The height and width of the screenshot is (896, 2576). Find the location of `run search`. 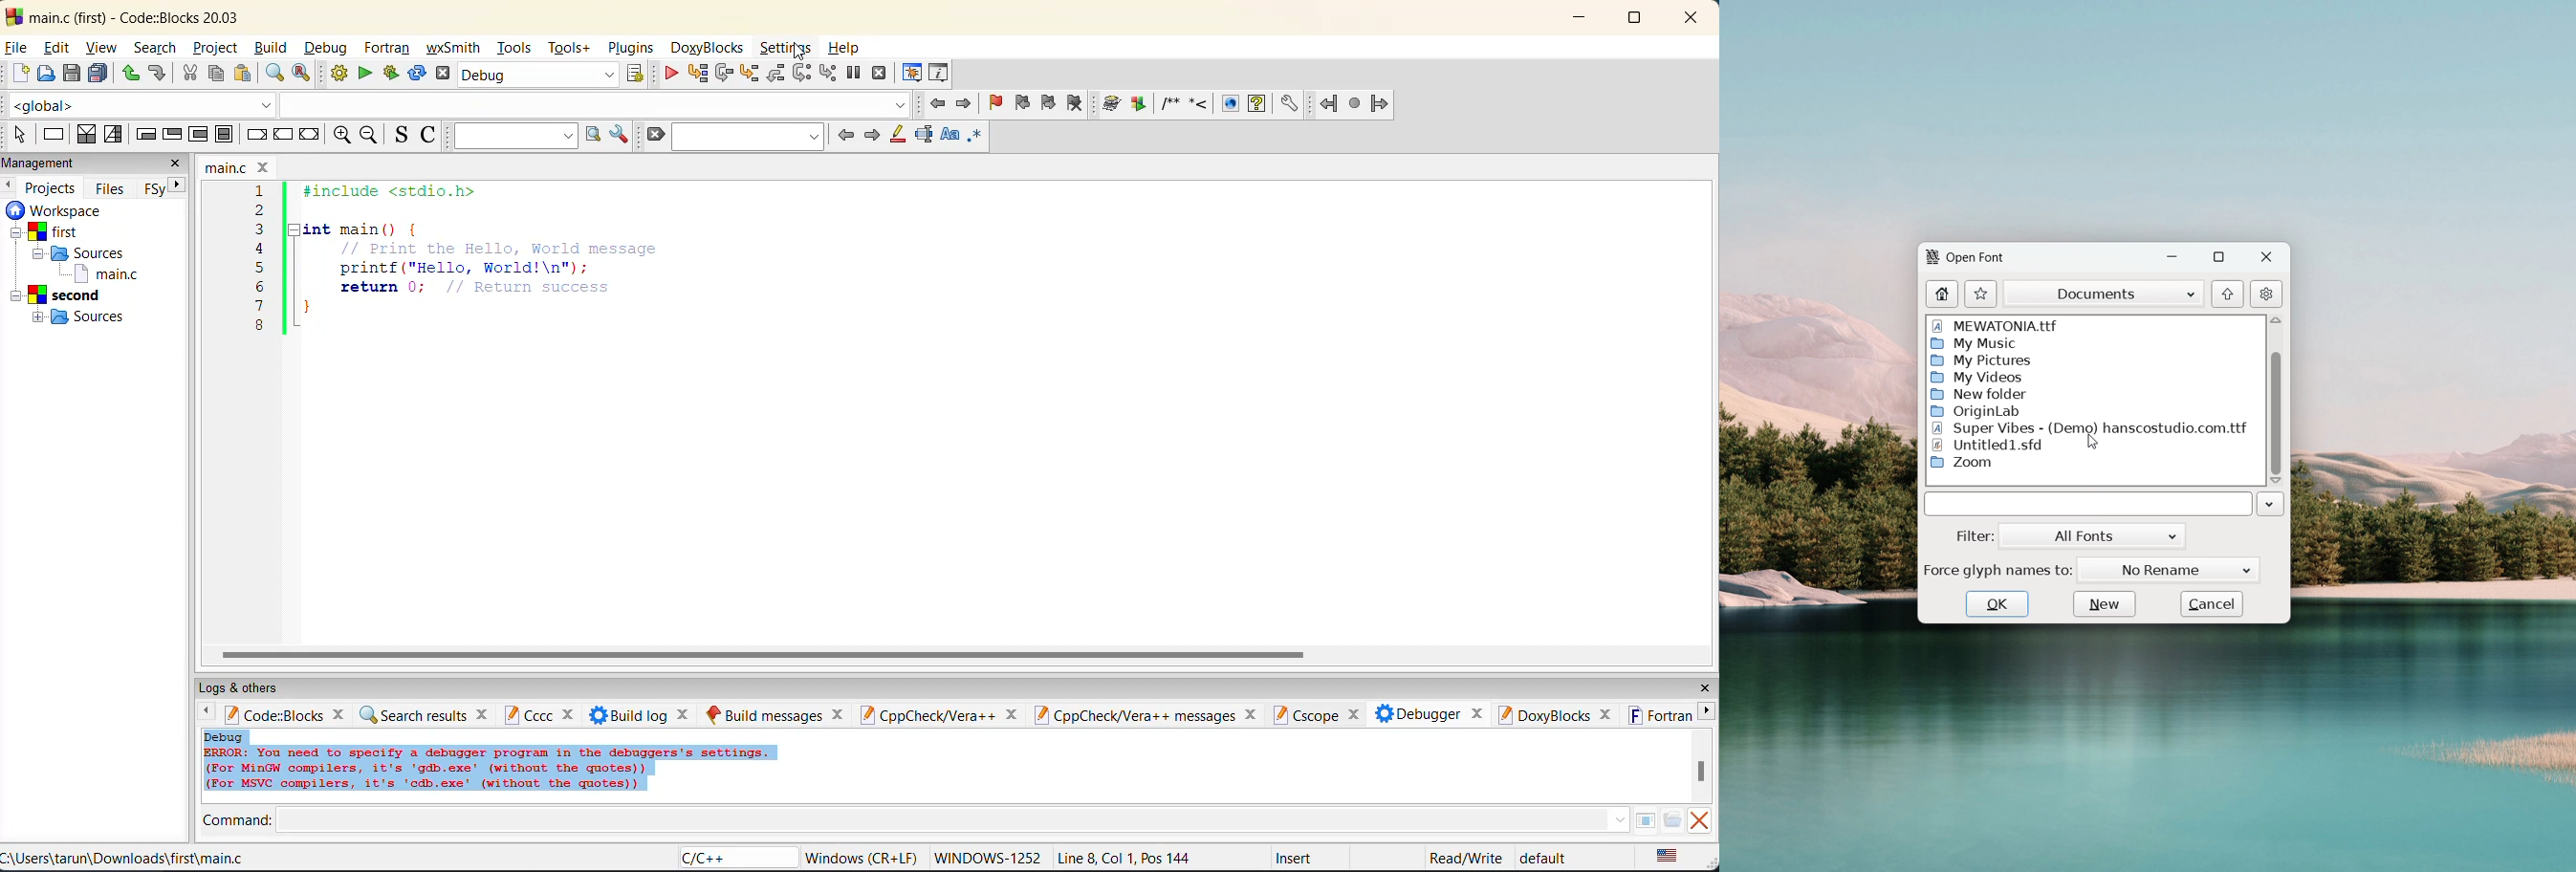

run search is located at coordinates (596, 136).